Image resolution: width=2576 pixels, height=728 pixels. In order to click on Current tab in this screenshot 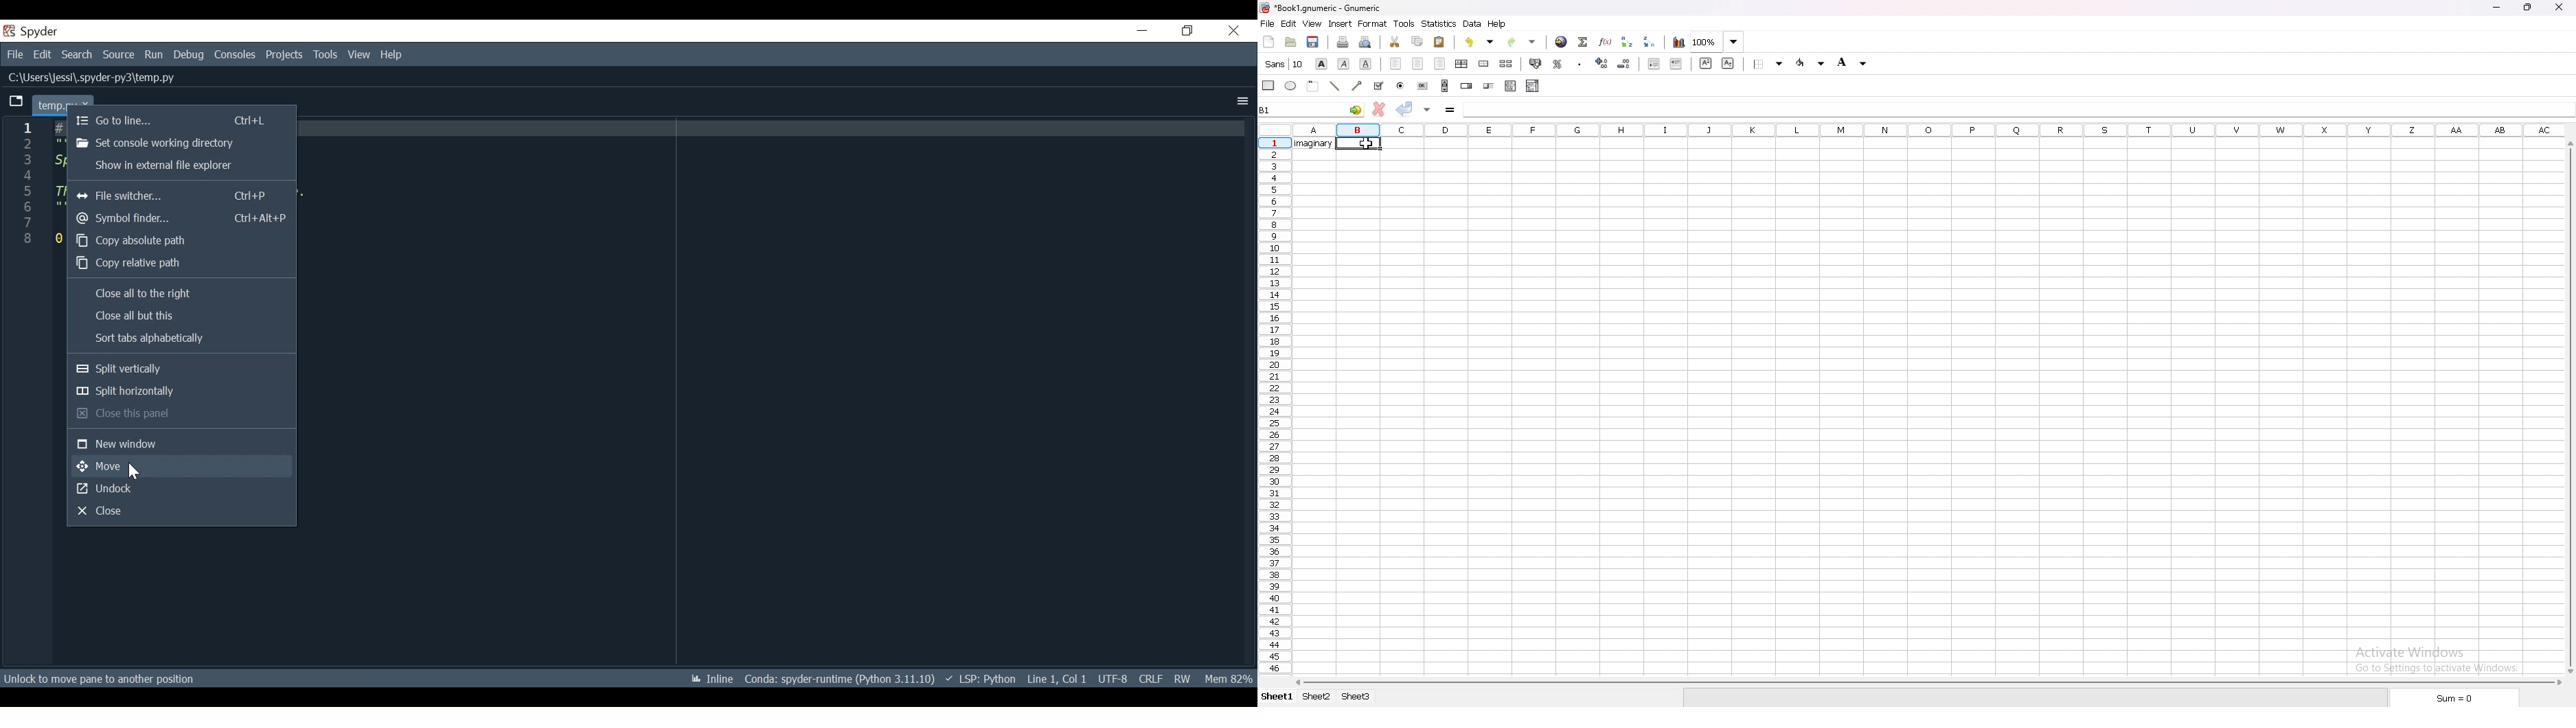, I will do `click(15, 101)`.